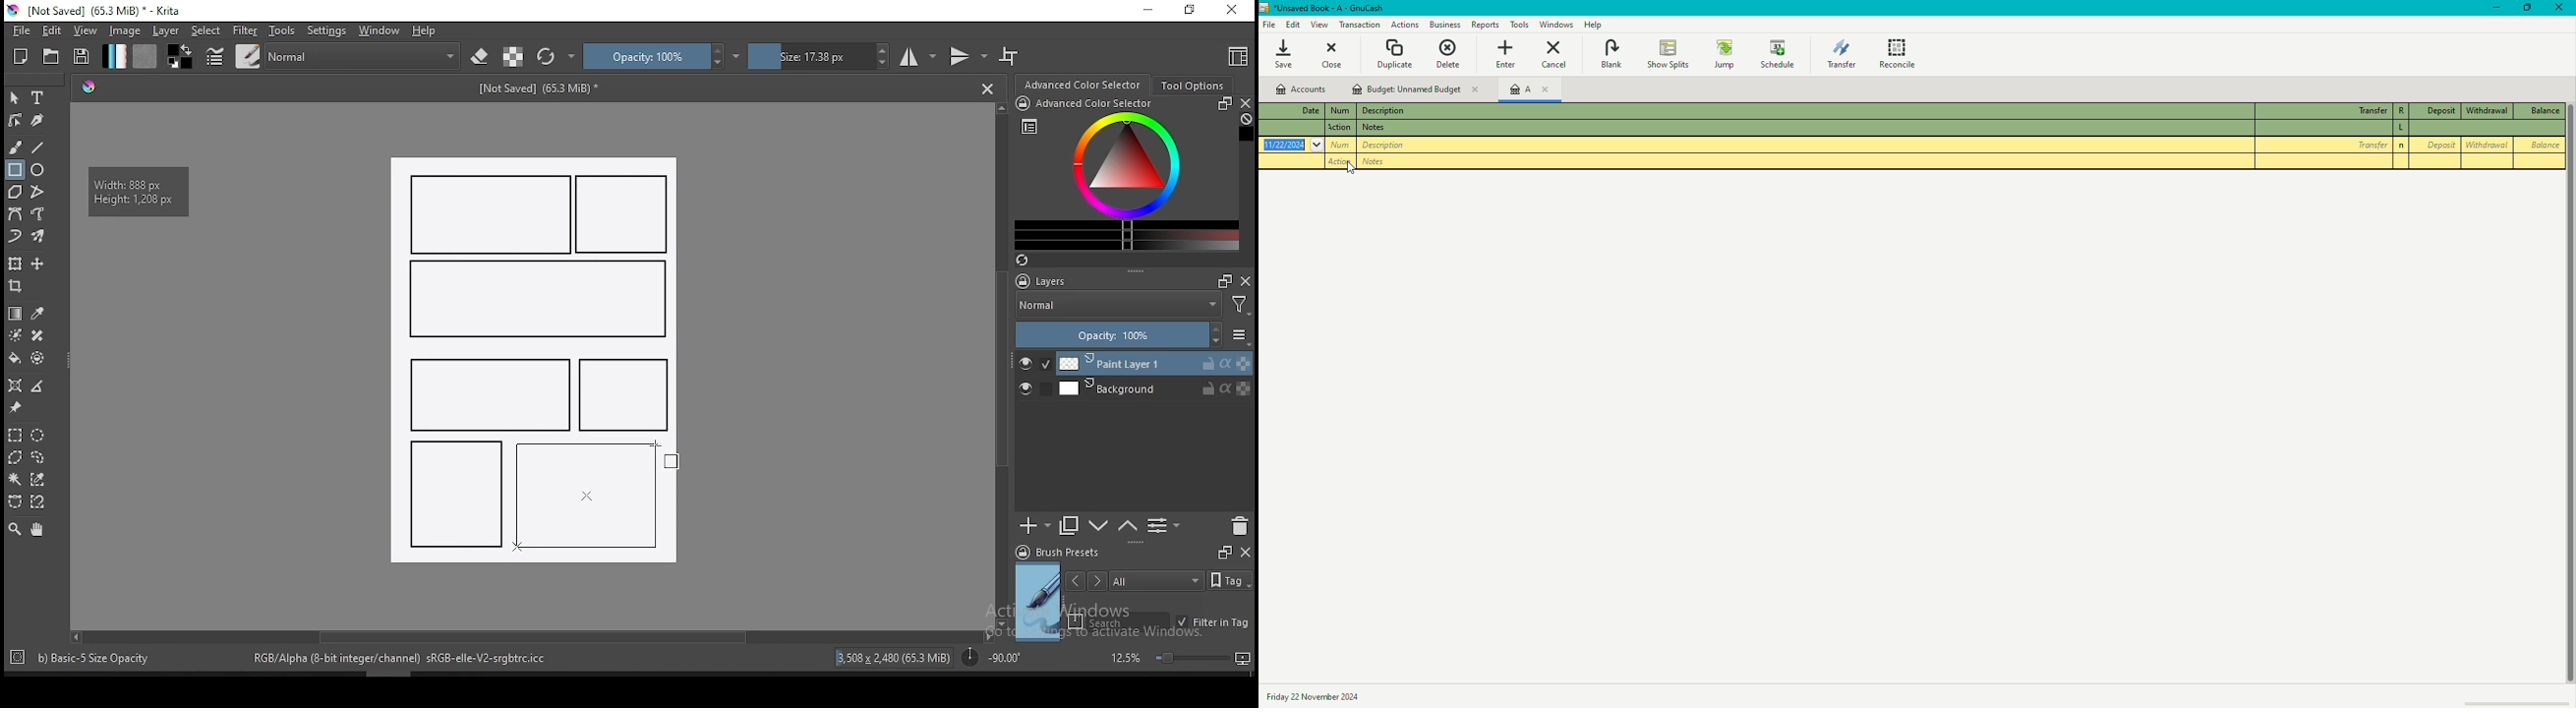 The height and width of the screenshot is (728, 2576). What do you see at coordinates (14, 215) in the screenshot?
I see `bezier curve tool` at bounding box center [14, 215].